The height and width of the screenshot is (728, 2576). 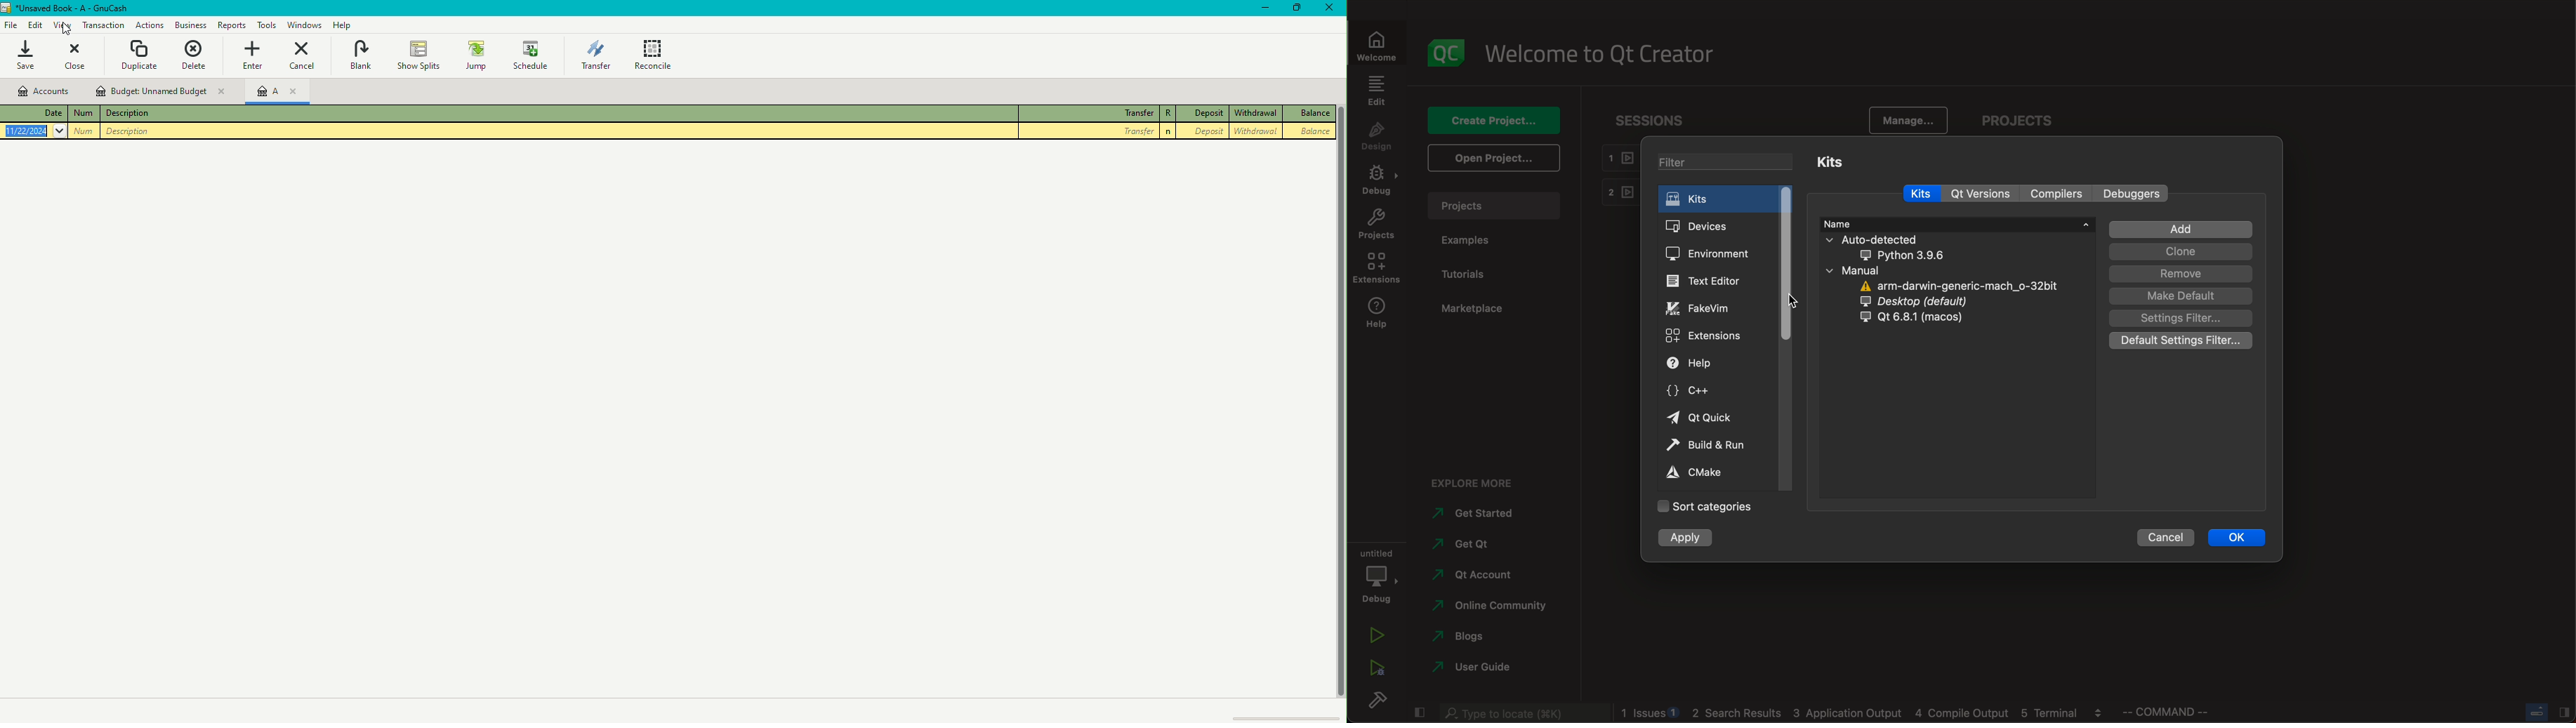 I want to click on Num, so click(x=85, y=132).